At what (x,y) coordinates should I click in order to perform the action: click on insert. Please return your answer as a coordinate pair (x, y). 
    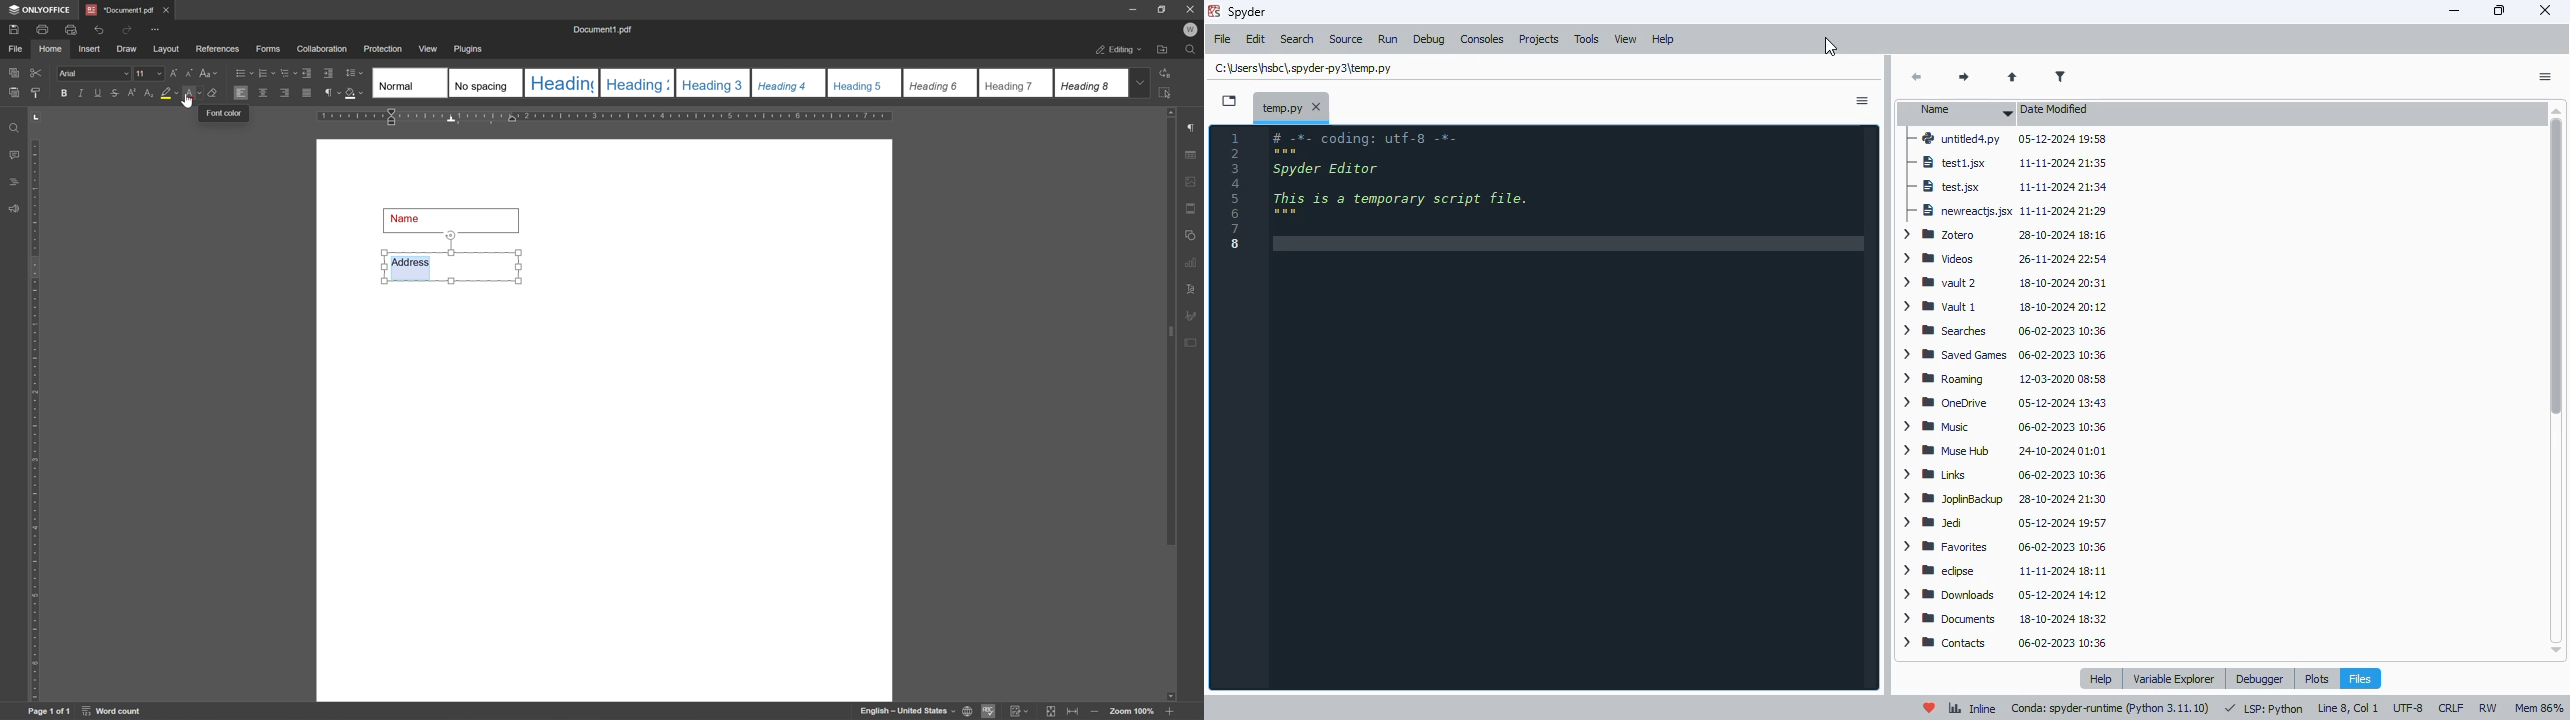
    Looking at the image, I should click on (94, 50).